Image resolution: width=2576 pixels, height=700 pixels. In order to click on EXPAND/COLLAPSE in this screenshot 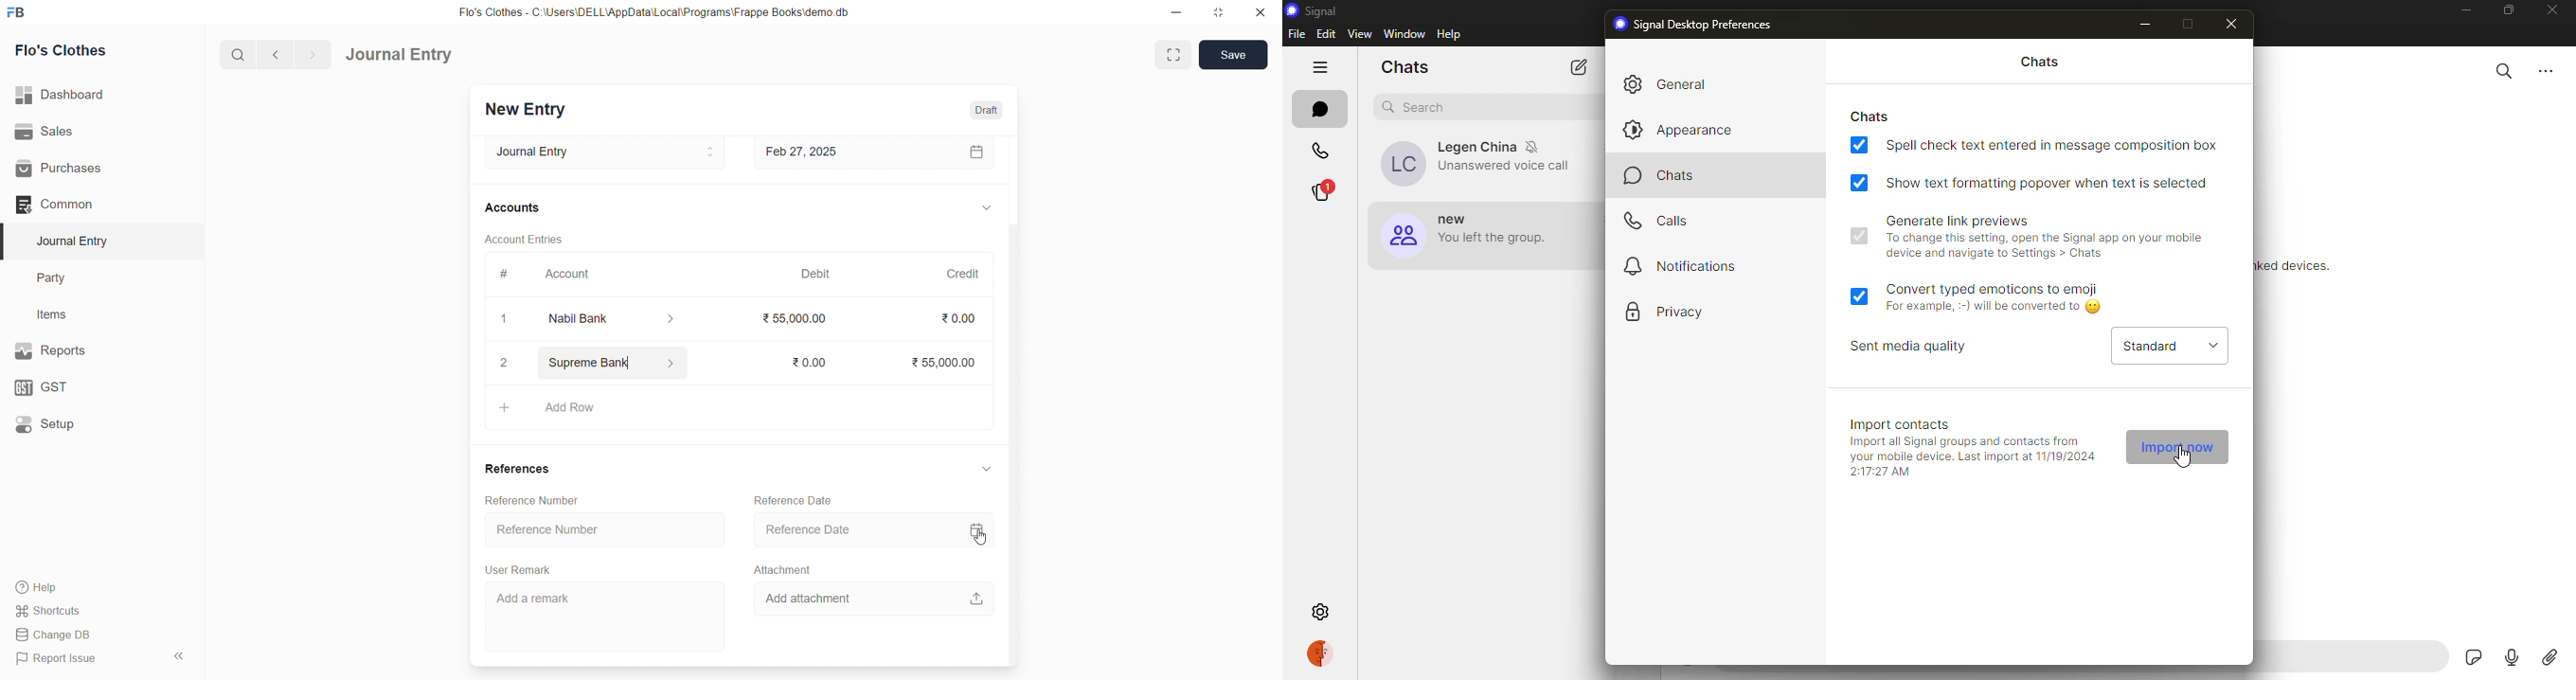, I will do `click(987, 469)`.